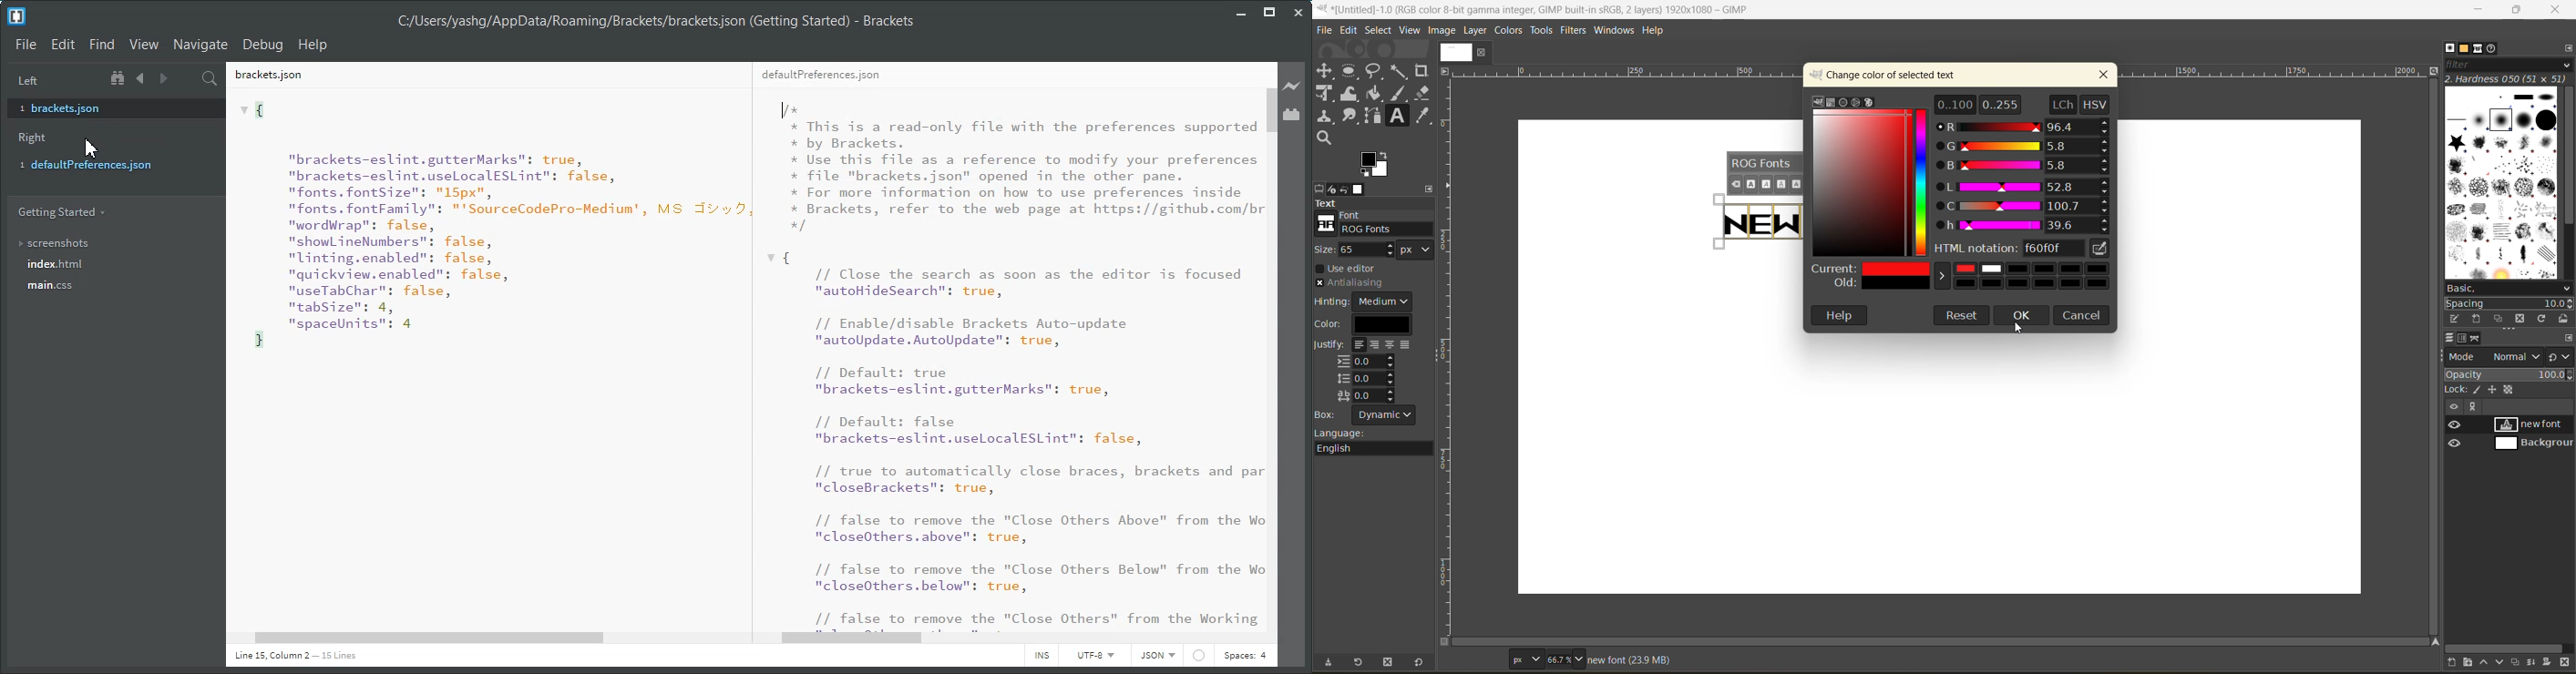 This screenshot has width=2576, height=700. I want to click on active foreground/background color, so click(1377, 166).